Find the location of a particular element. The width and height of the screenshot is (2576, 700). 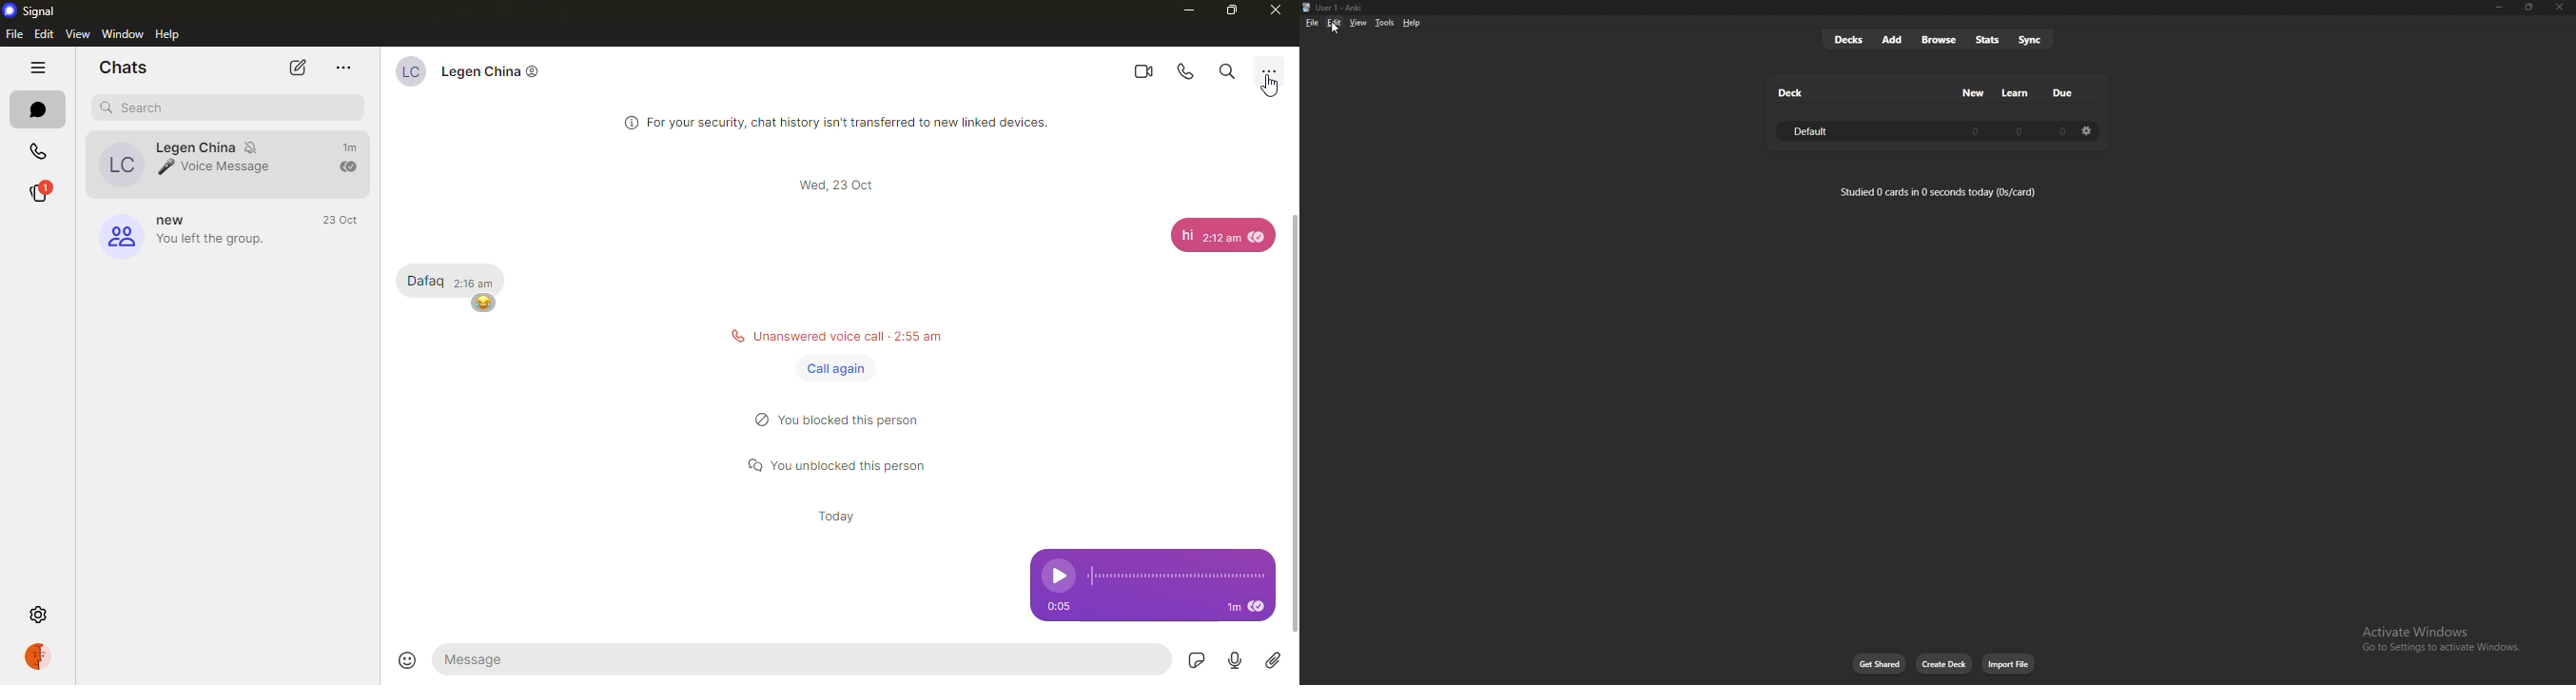

new is located at coordinates (1974, 93).